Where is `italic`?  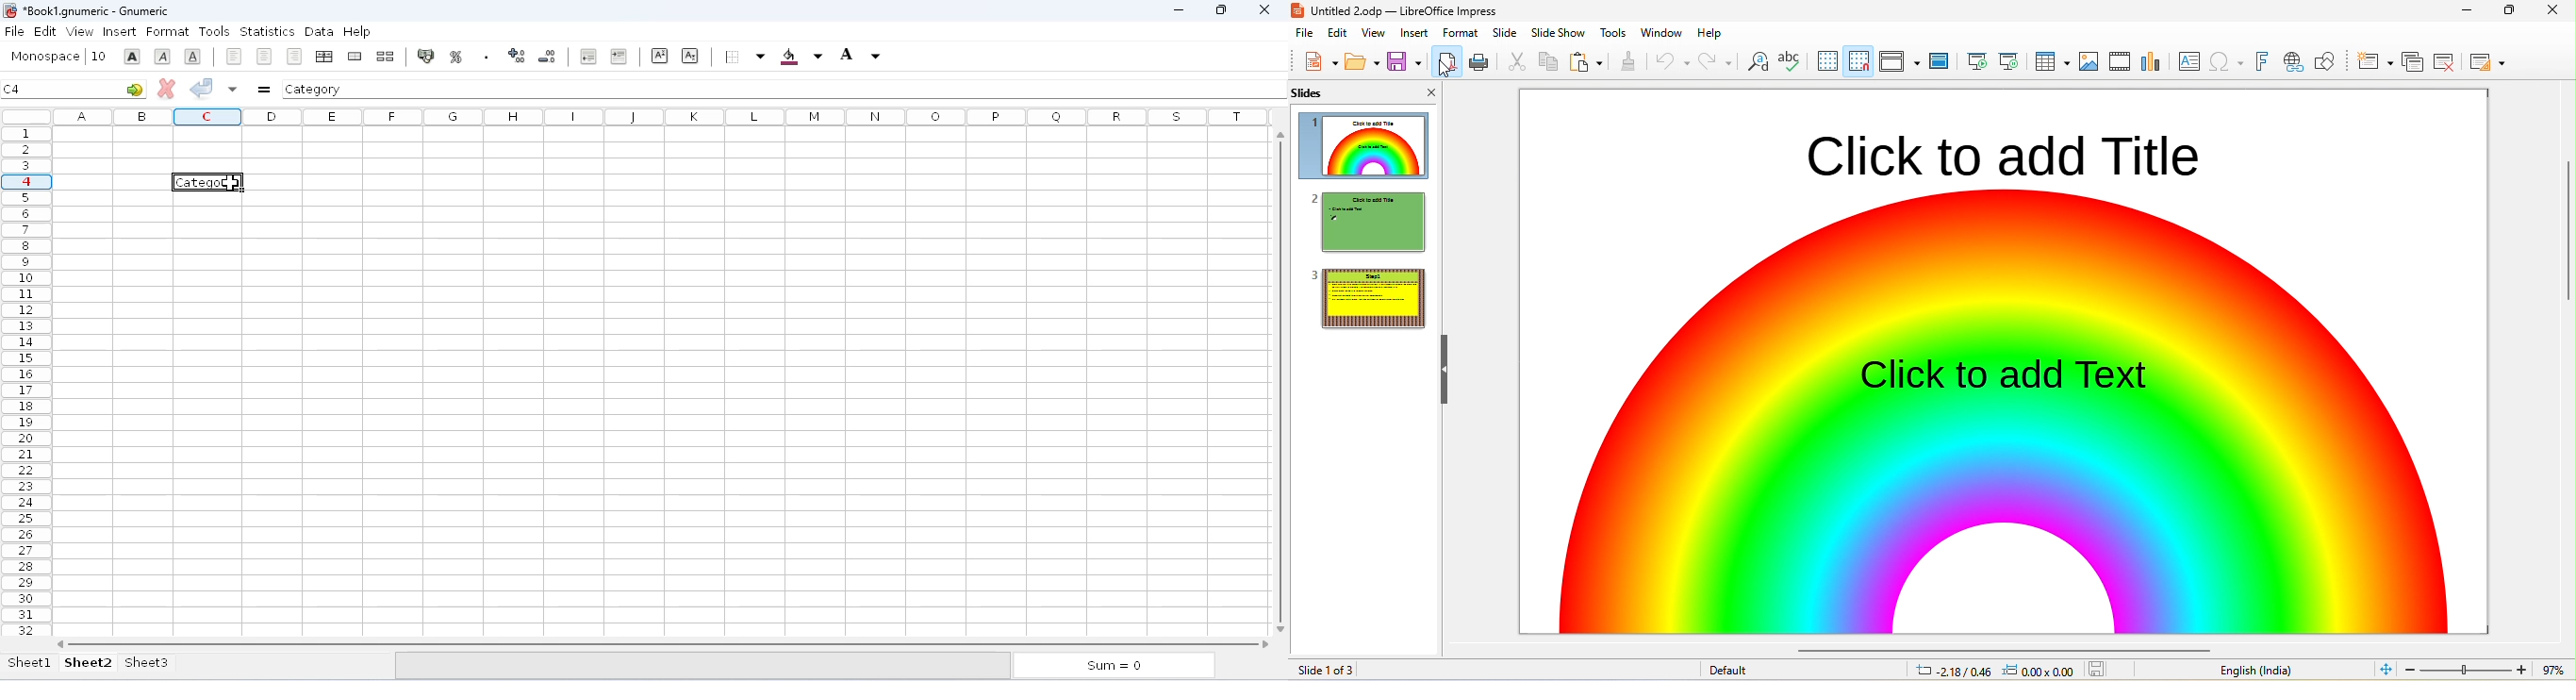 italic is located at coordinates (162, 57).